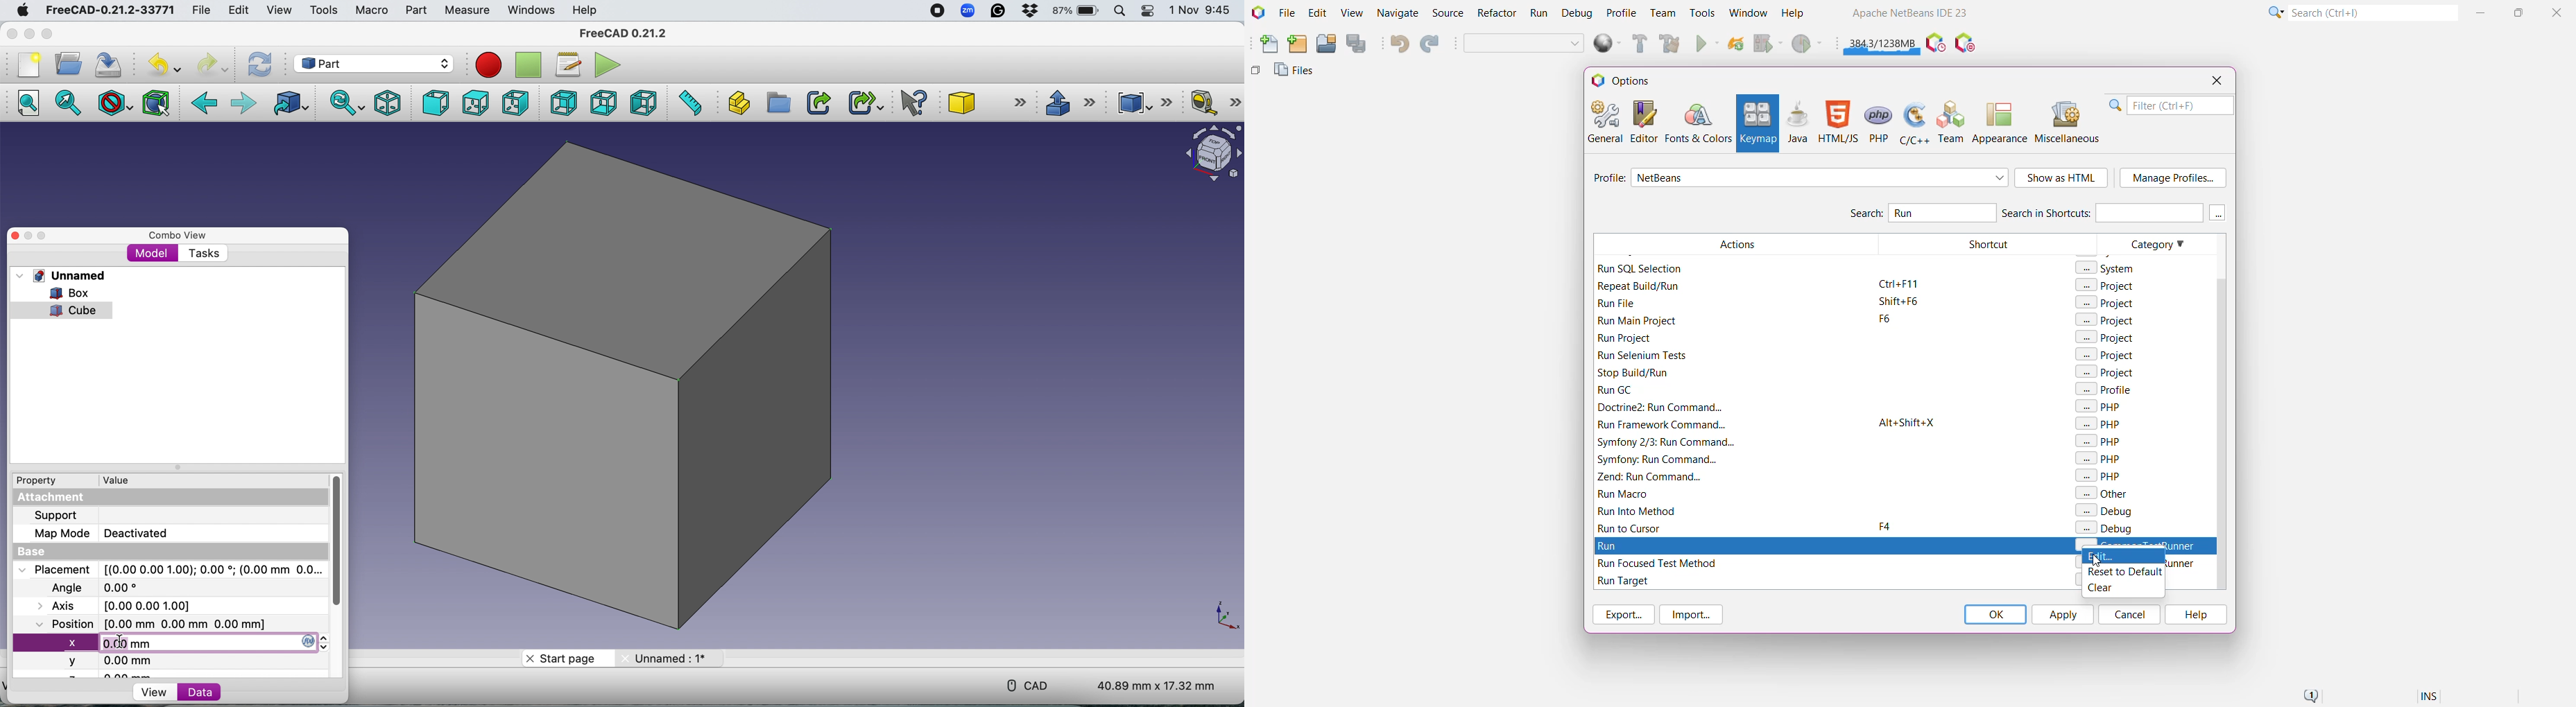  Describe the element at coordinates (1638, 44) in the screenshot. I see `Build Main Project` at that location.